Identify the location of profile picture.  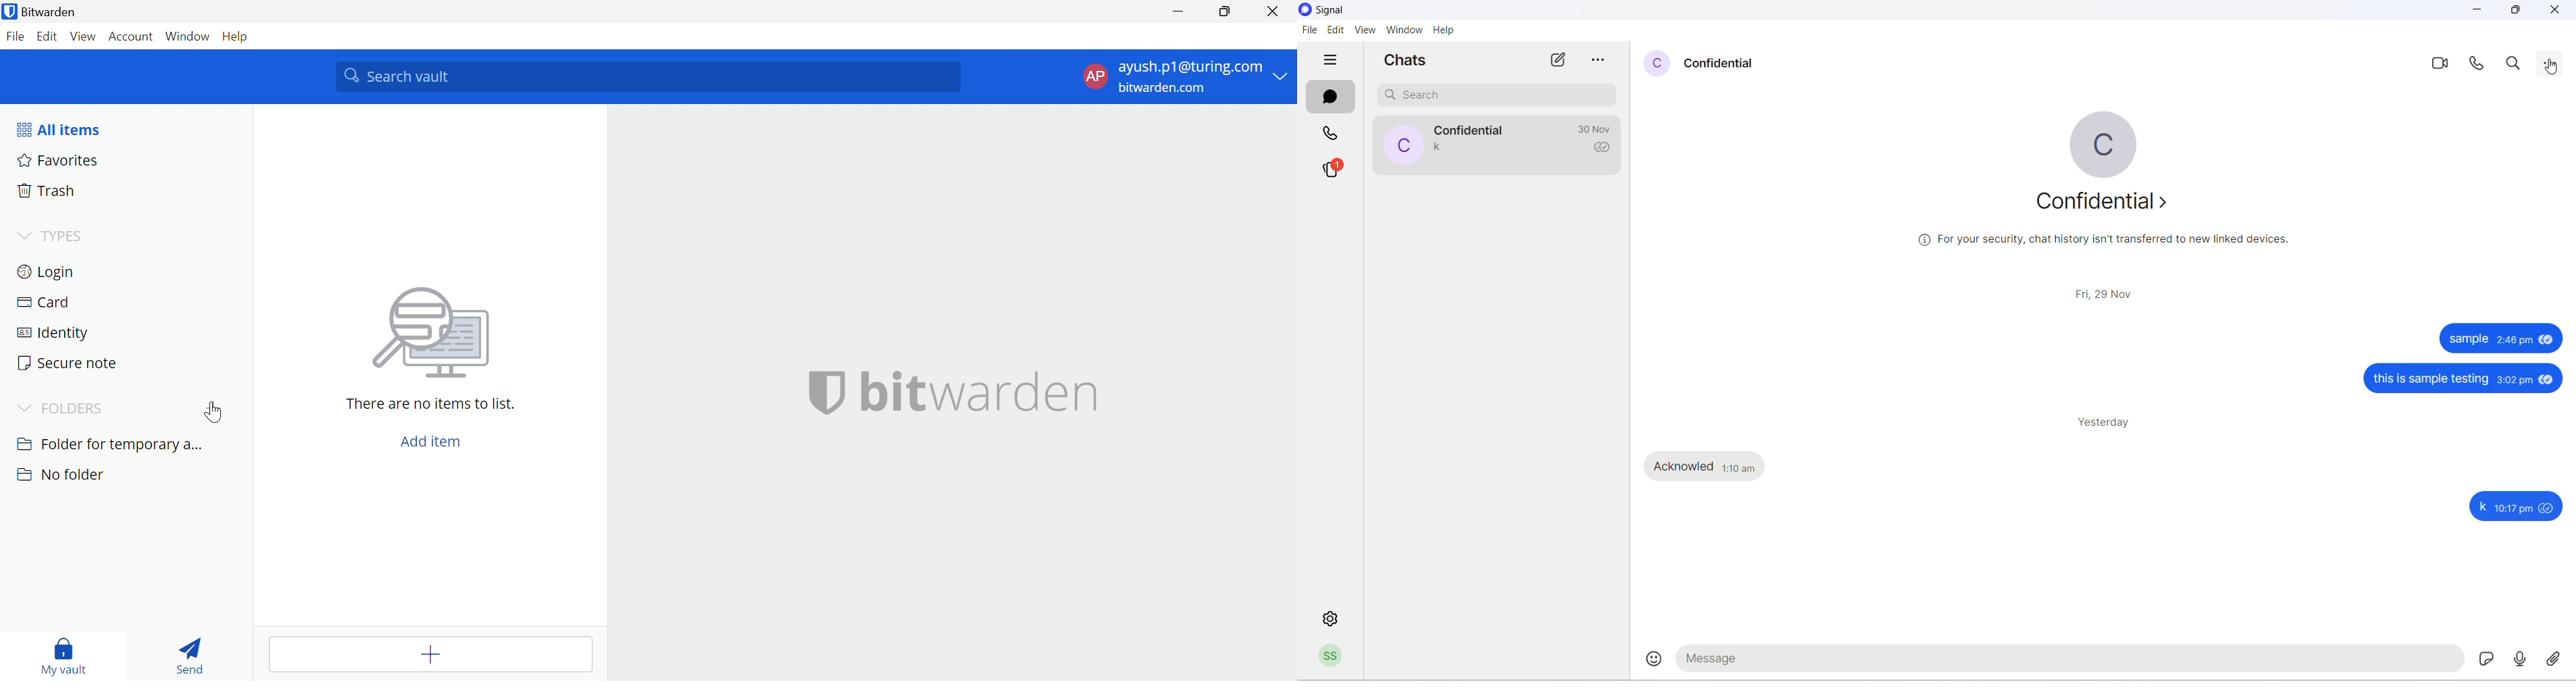
(2099, 137).